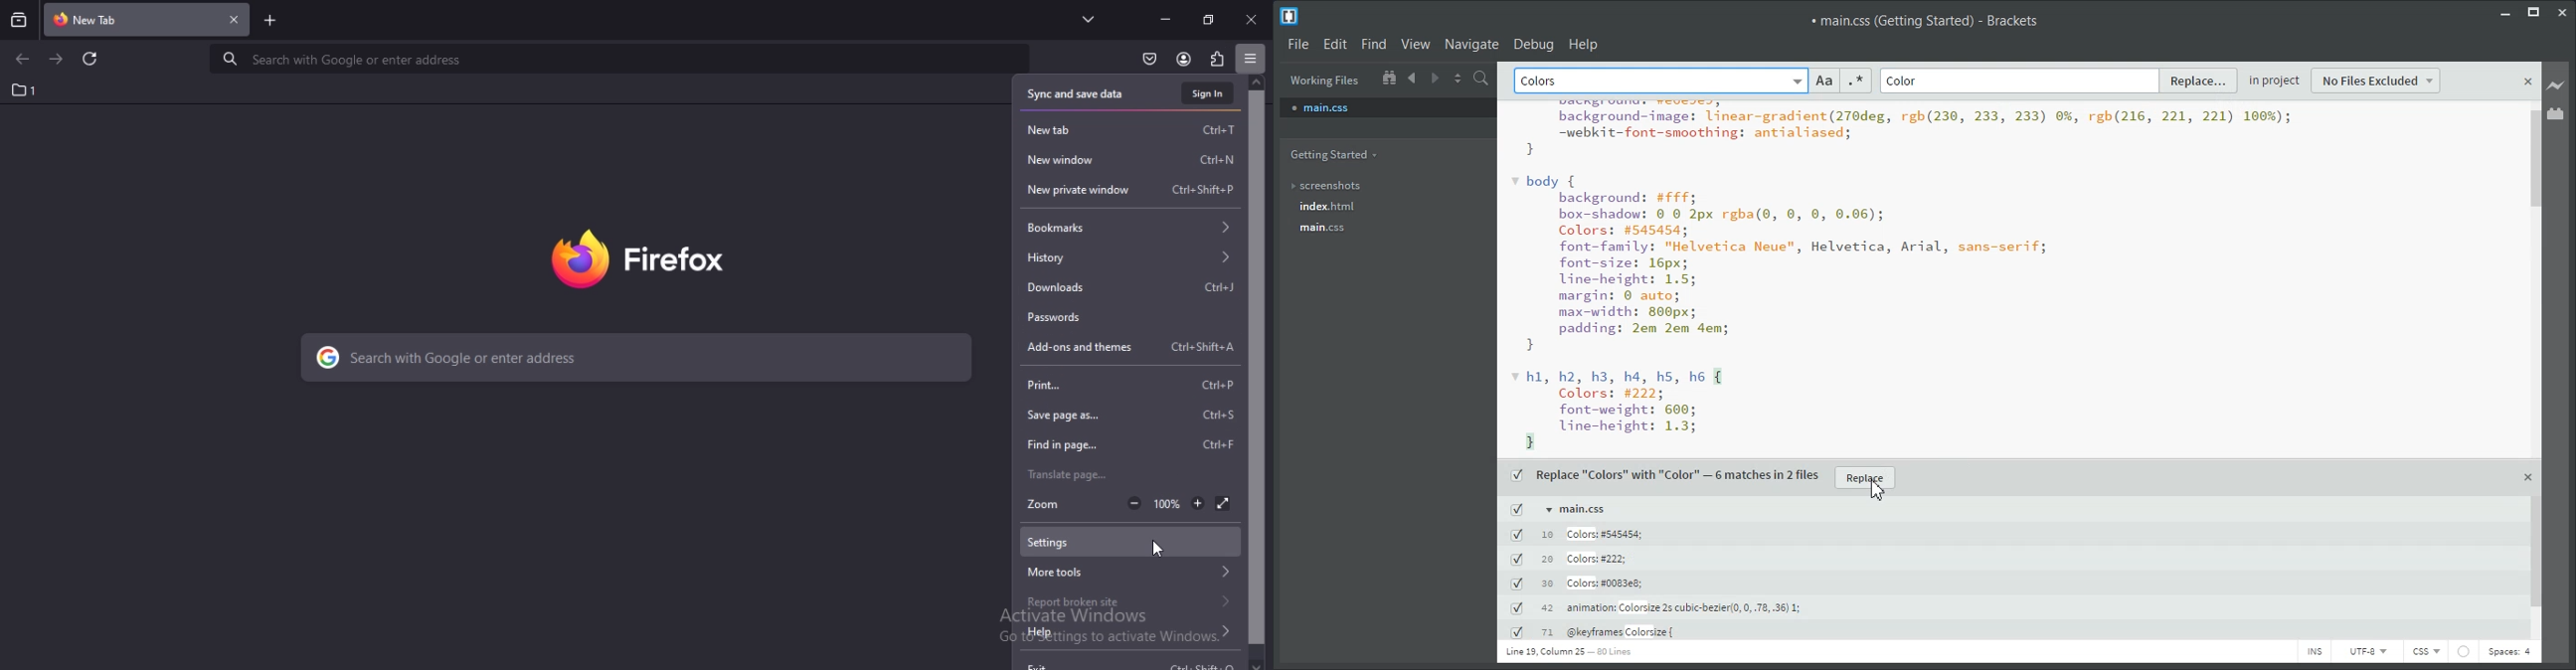 The width and height of the screenshot is (2576, 672). I want to click on new window, so click(1131, 158).